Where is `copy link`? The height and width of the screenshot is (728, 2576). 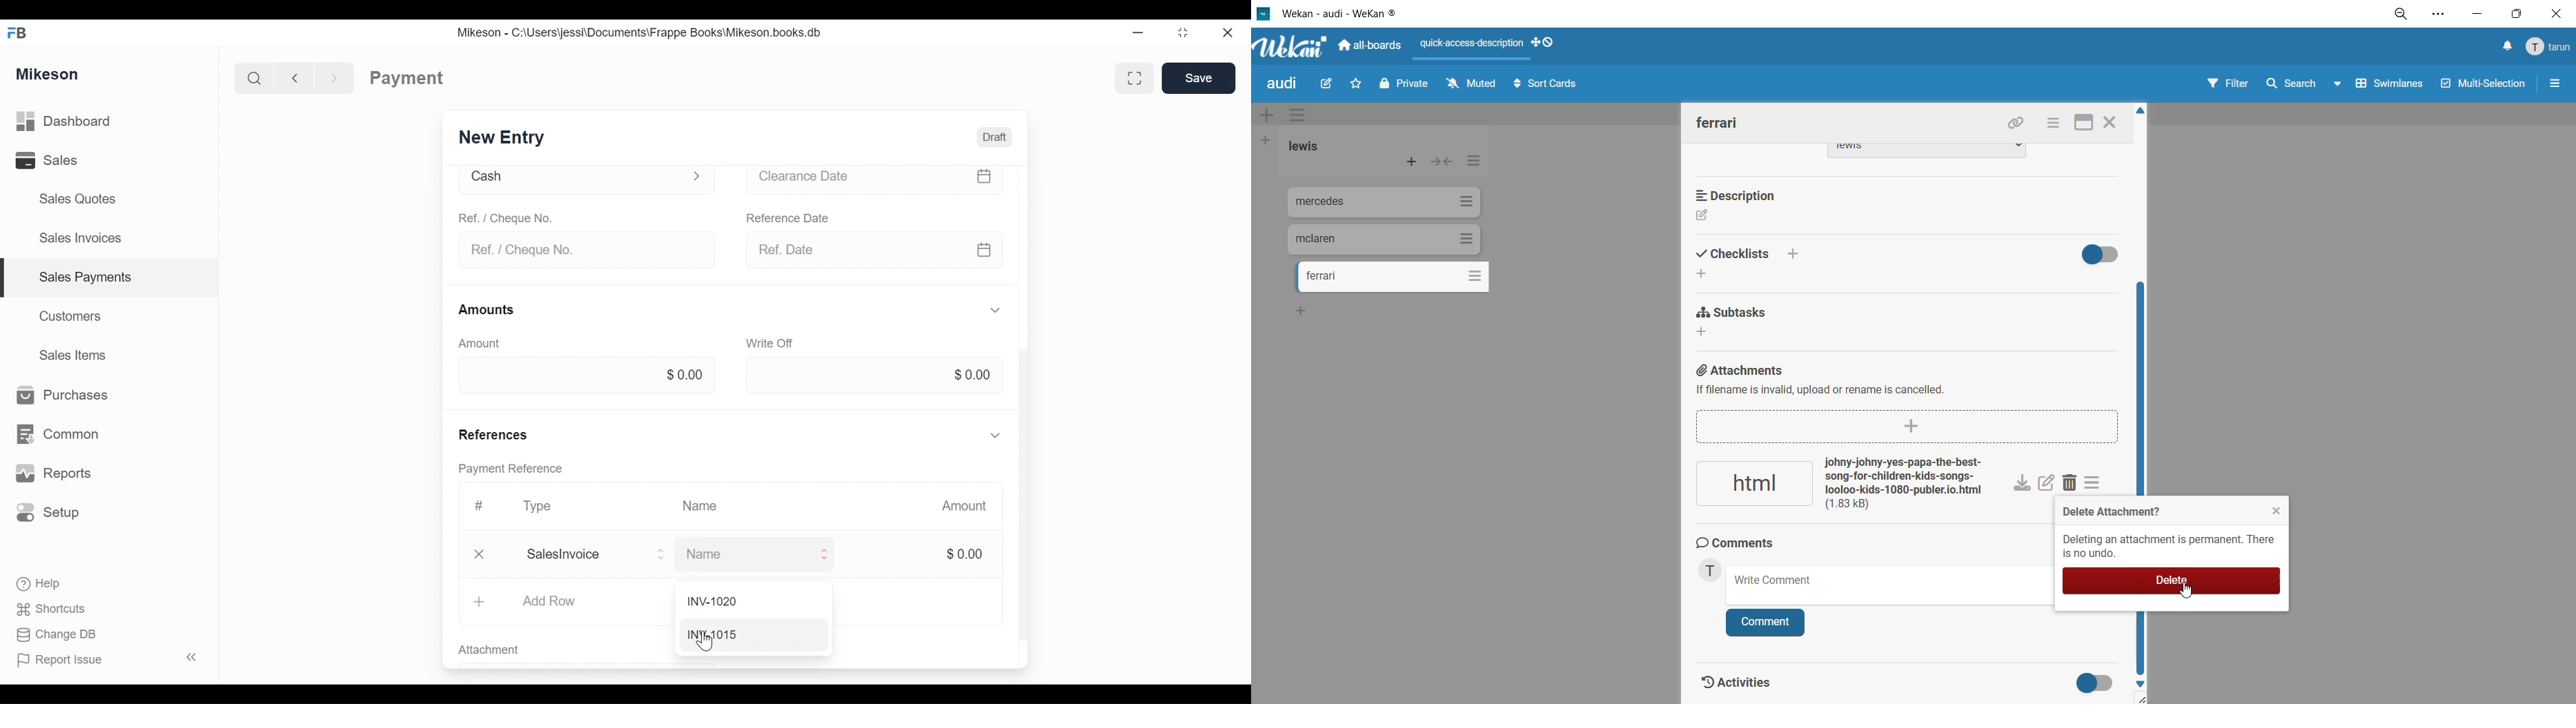
copy link is located at coordinates (2019, 125).